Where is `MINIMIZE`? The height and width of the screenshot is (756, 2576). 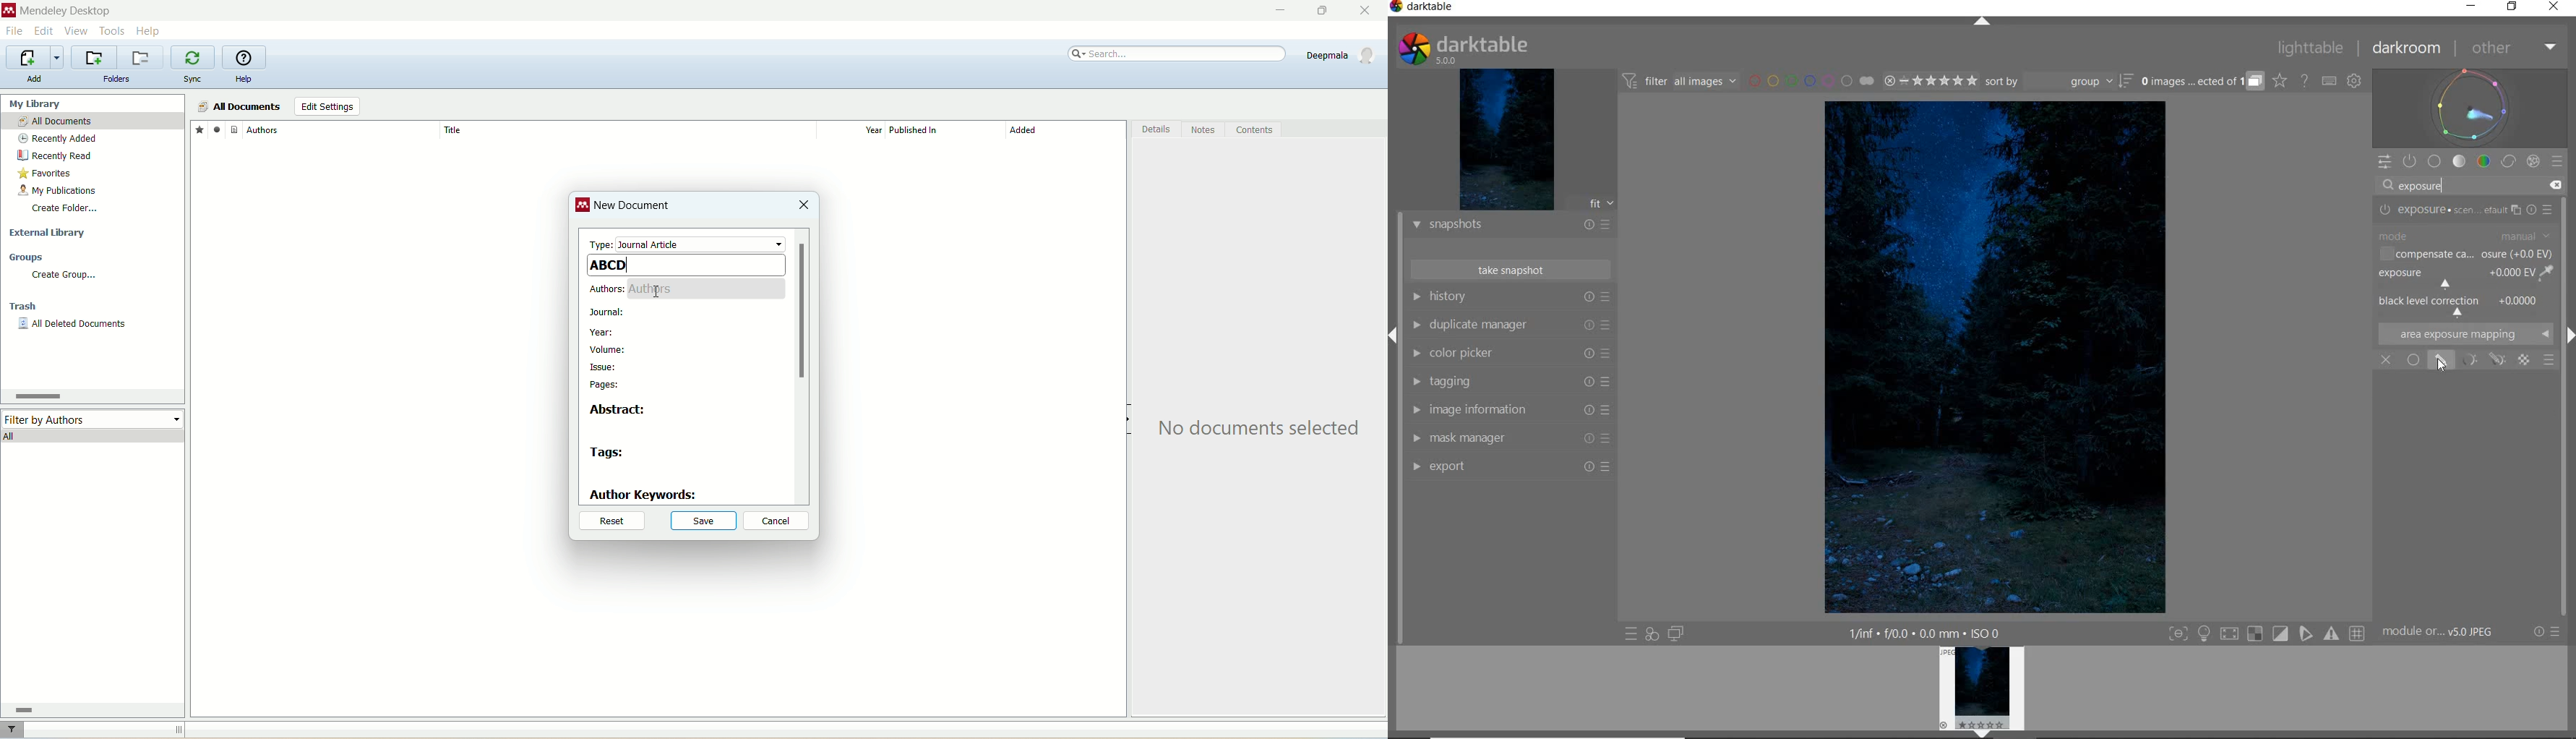 MINIMIZE is located at coordinates (2472, 6).